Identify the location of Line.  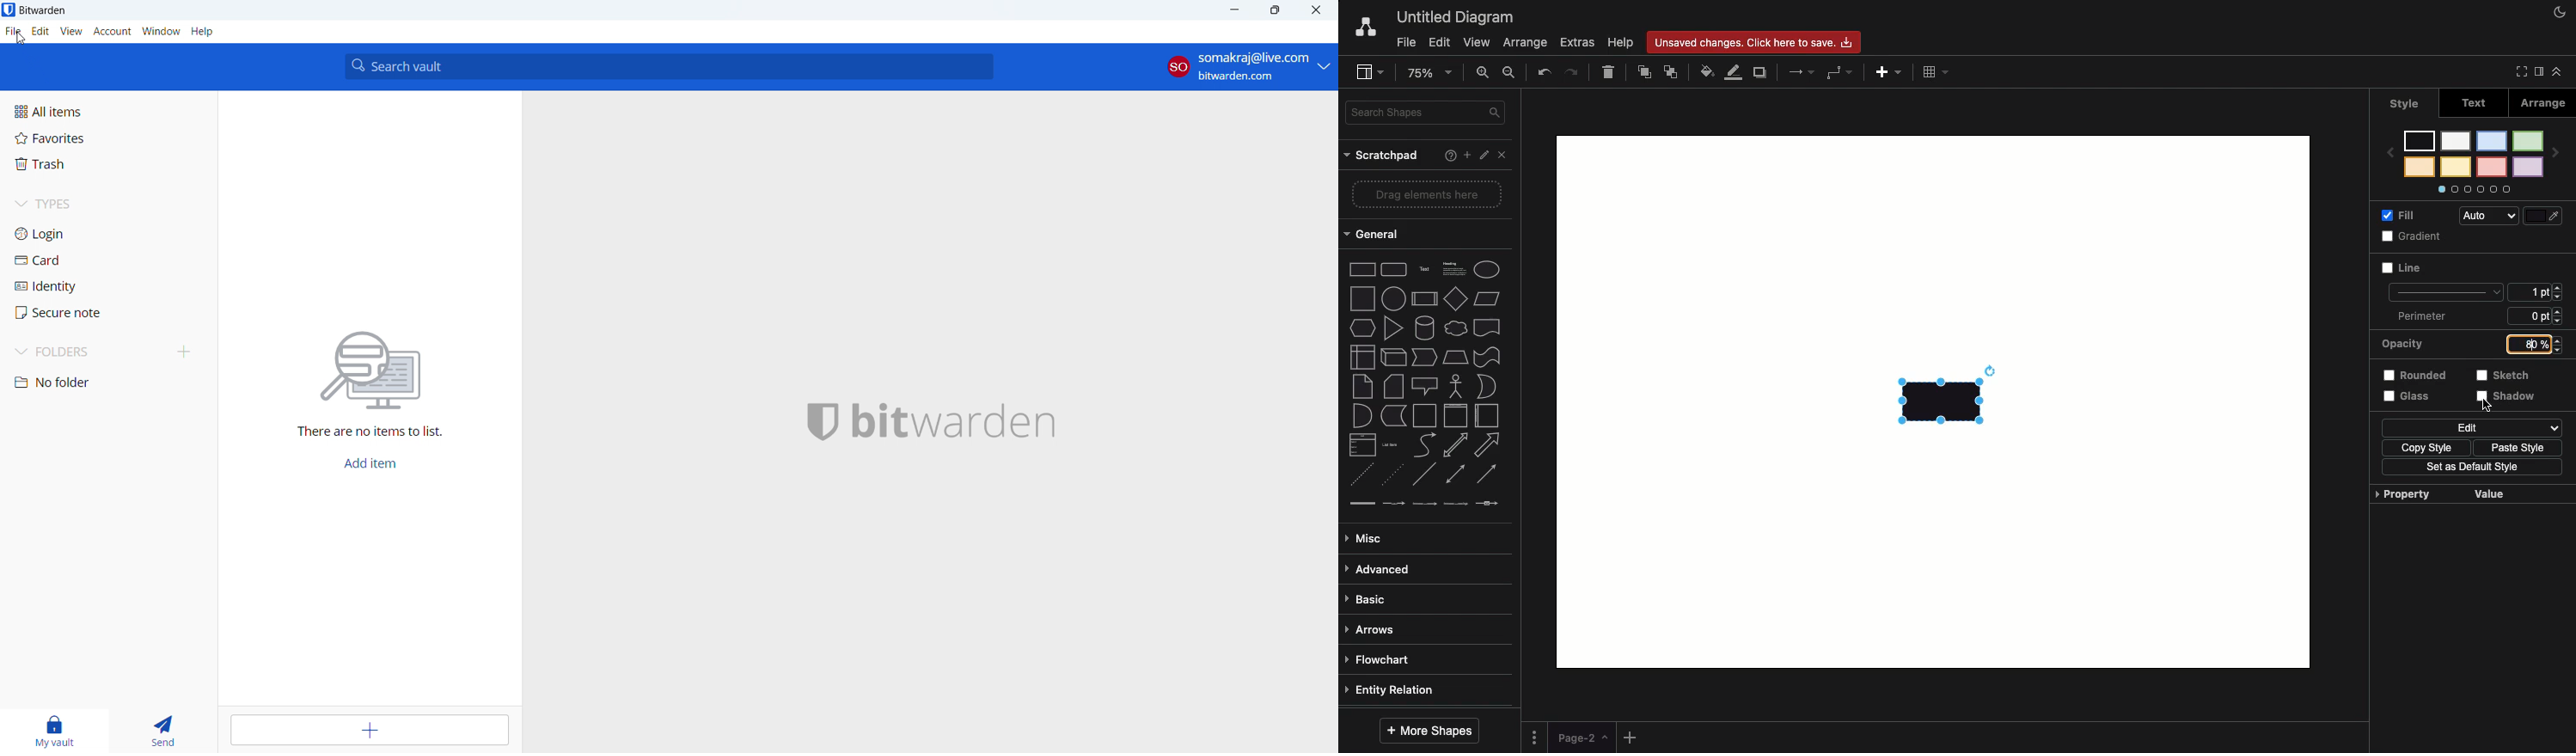
(2408, 272).